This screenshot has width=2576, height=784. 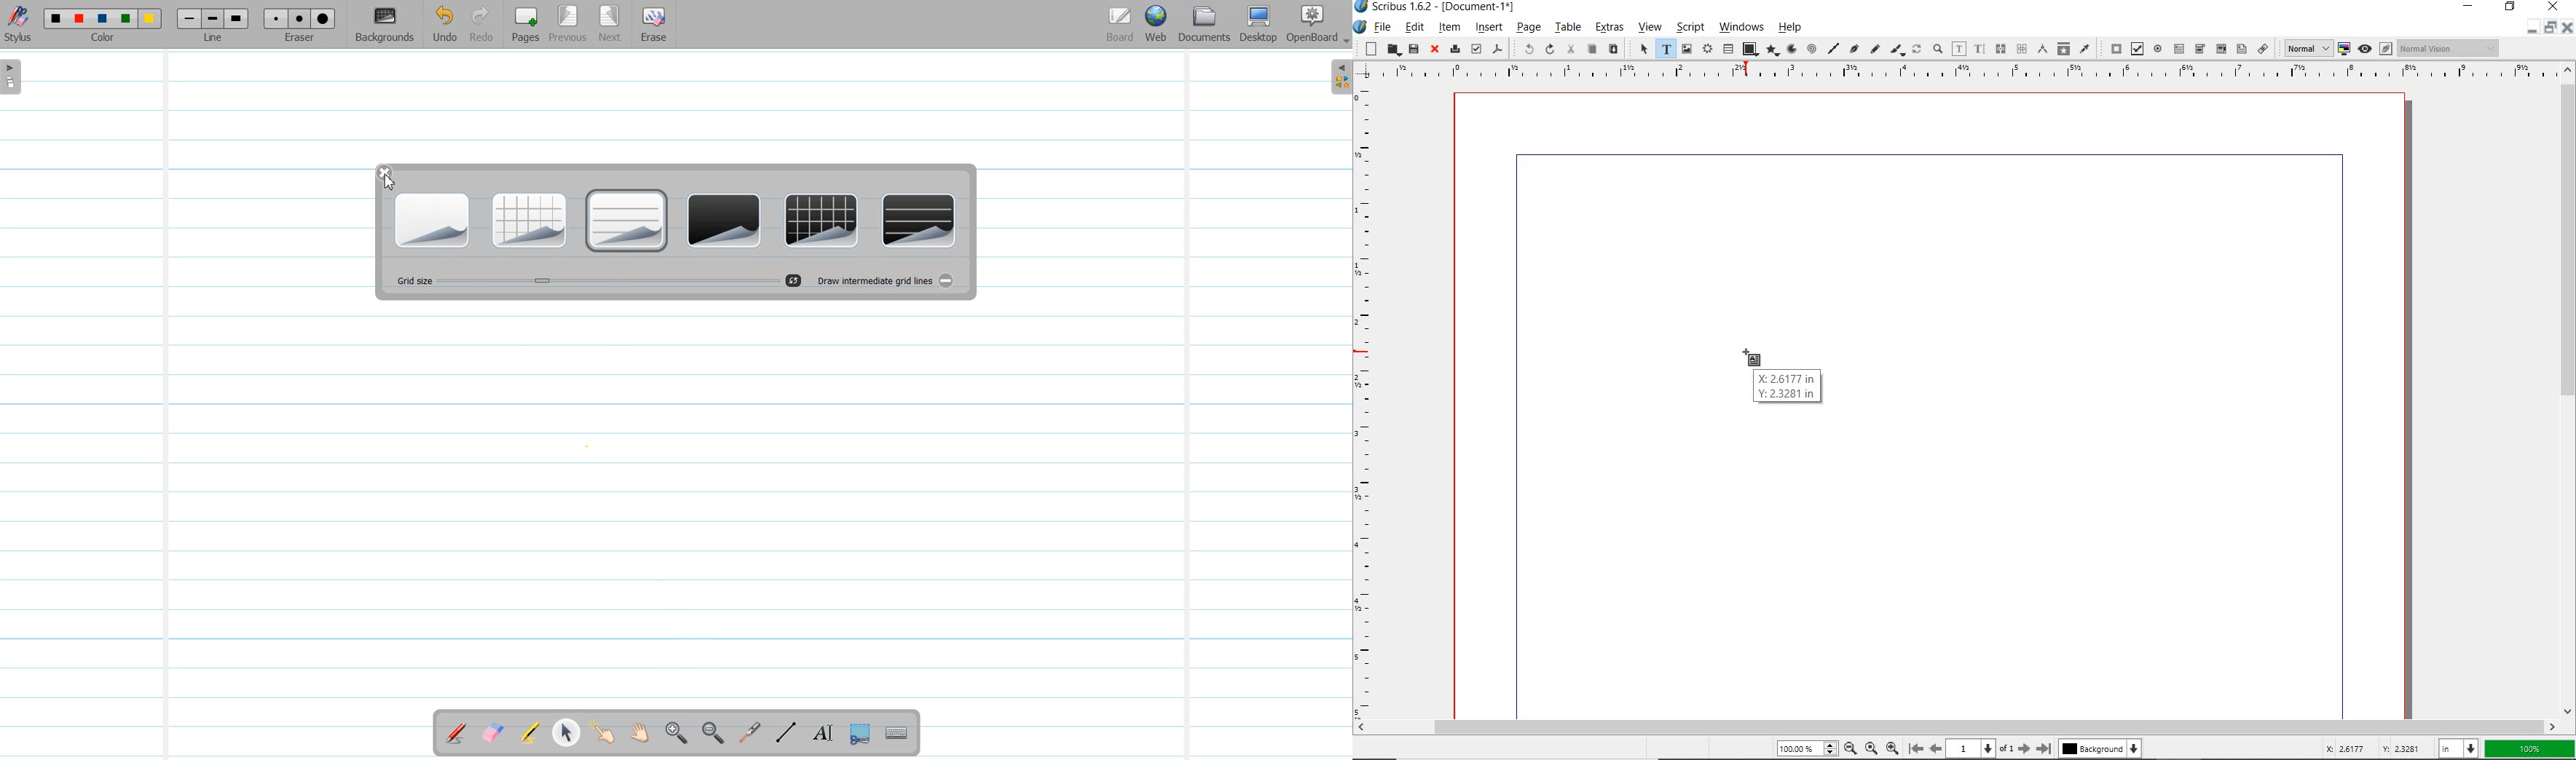 What do you see at coordinates (2264, 50) in the screenshot?
I see `link annotation` at bounding box center [2264, 50].